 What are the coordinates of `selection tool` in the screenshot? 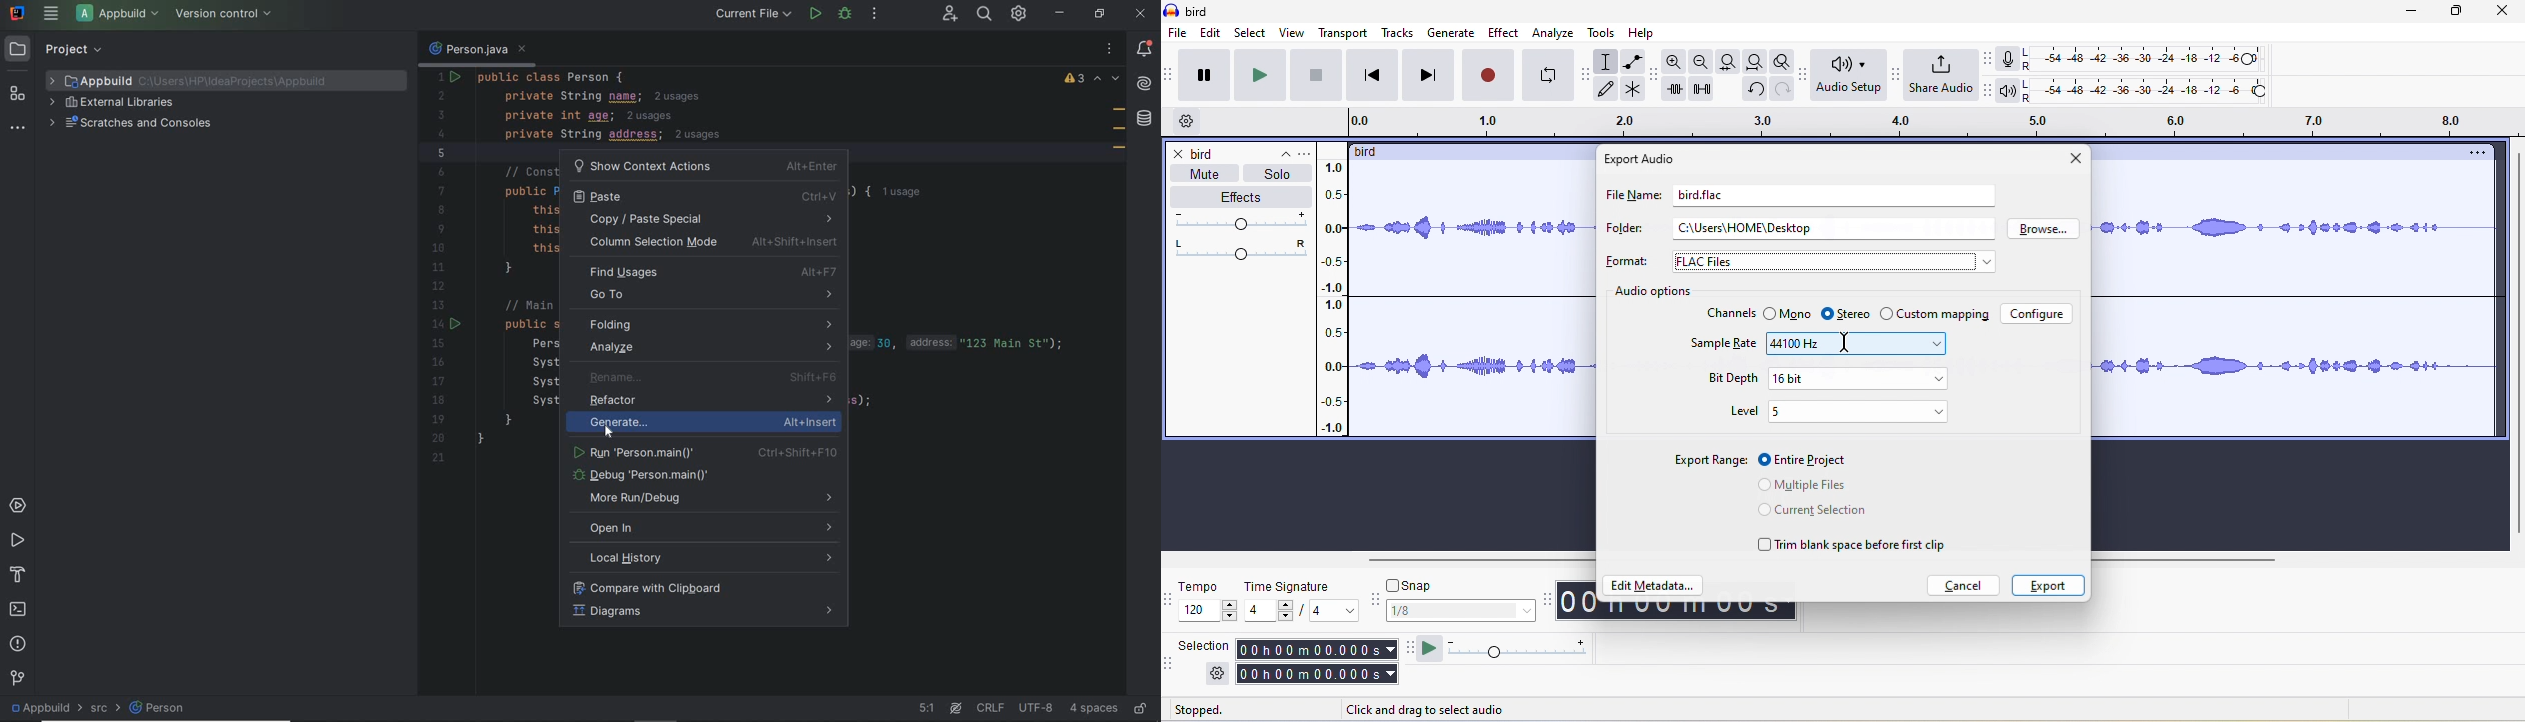 It's located at (1608, 61).